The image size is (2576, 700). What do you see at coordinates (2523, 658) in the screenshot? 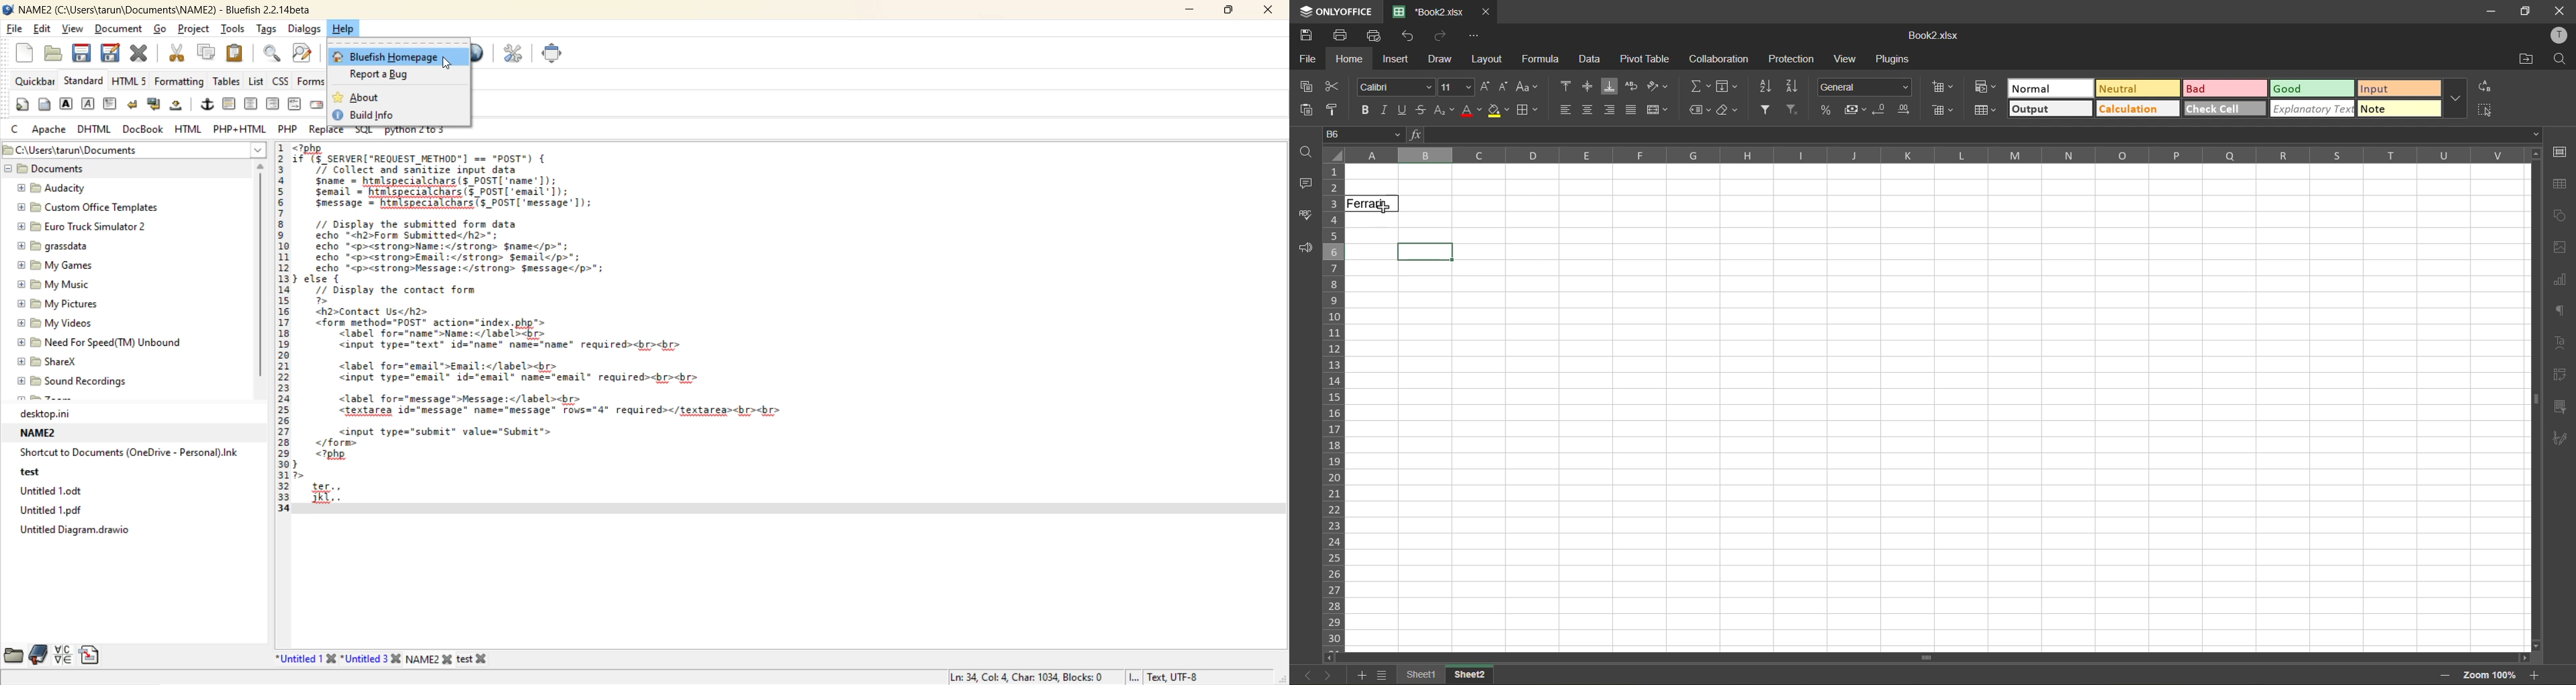
I see `scroll right` at bounding box center [2523, 658].